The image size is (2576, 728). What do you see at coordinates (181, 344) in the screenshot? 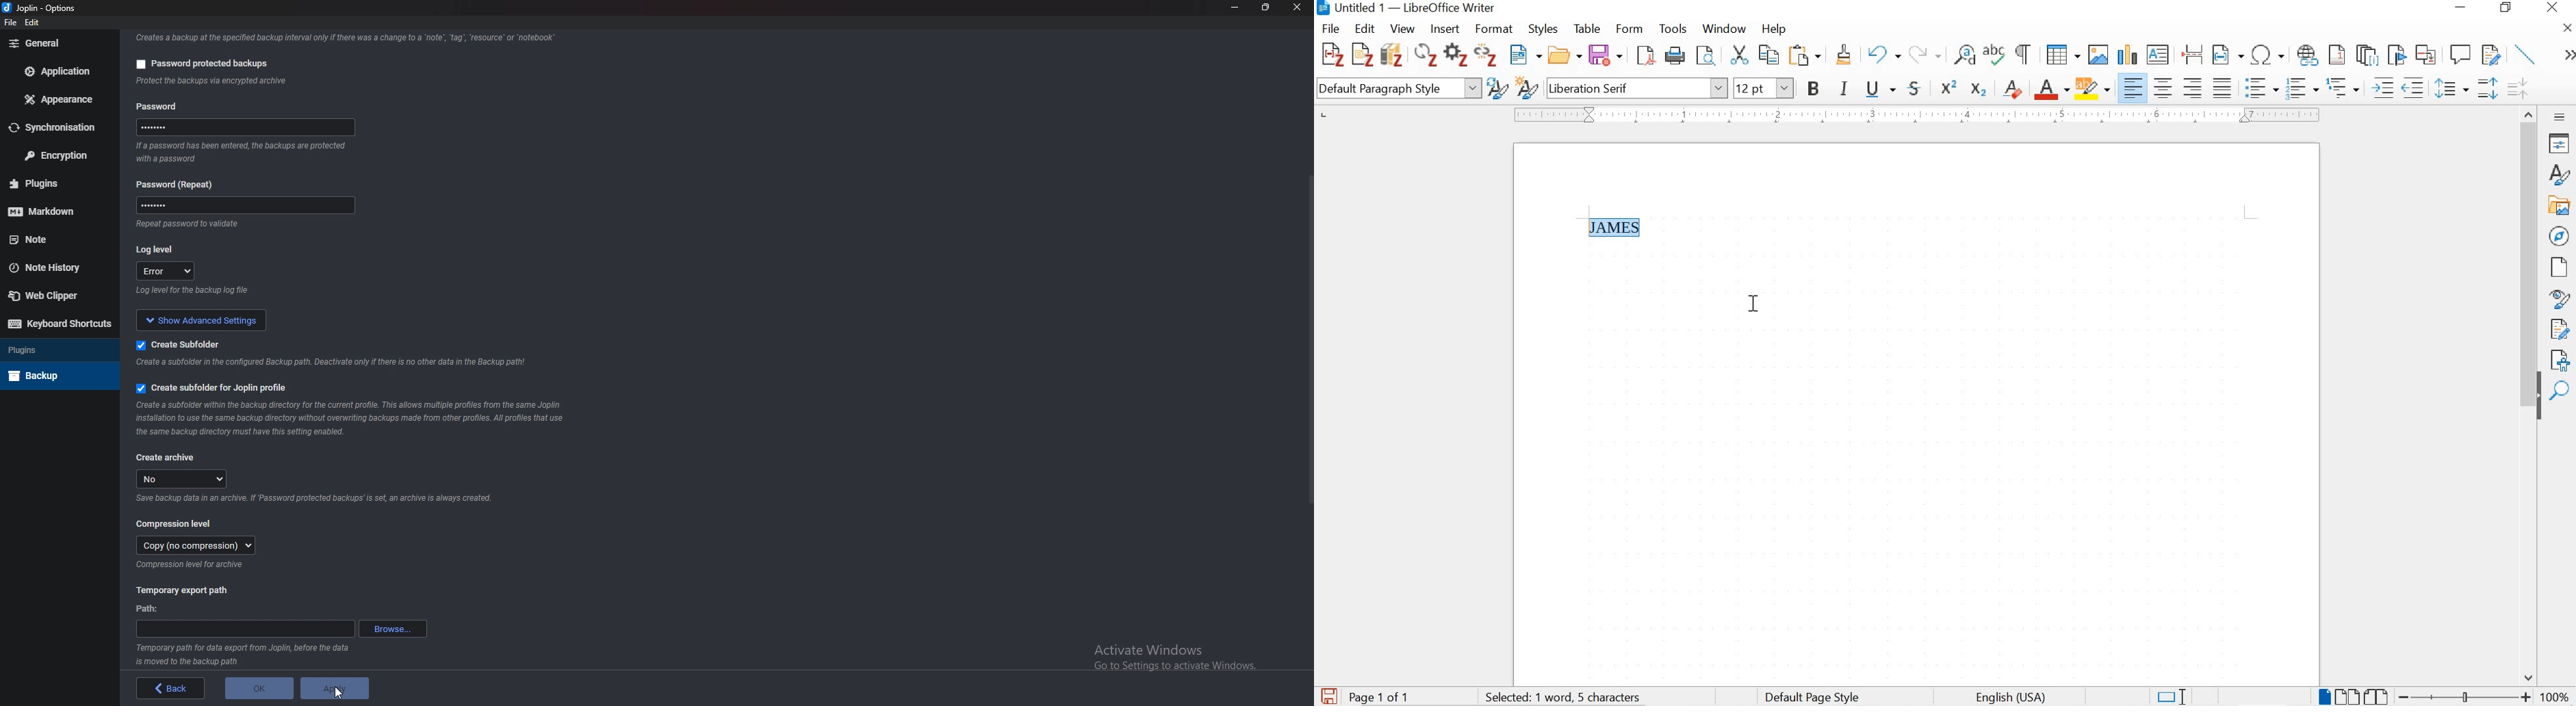
I see `create subfolder` at bounding box center [181, 344].